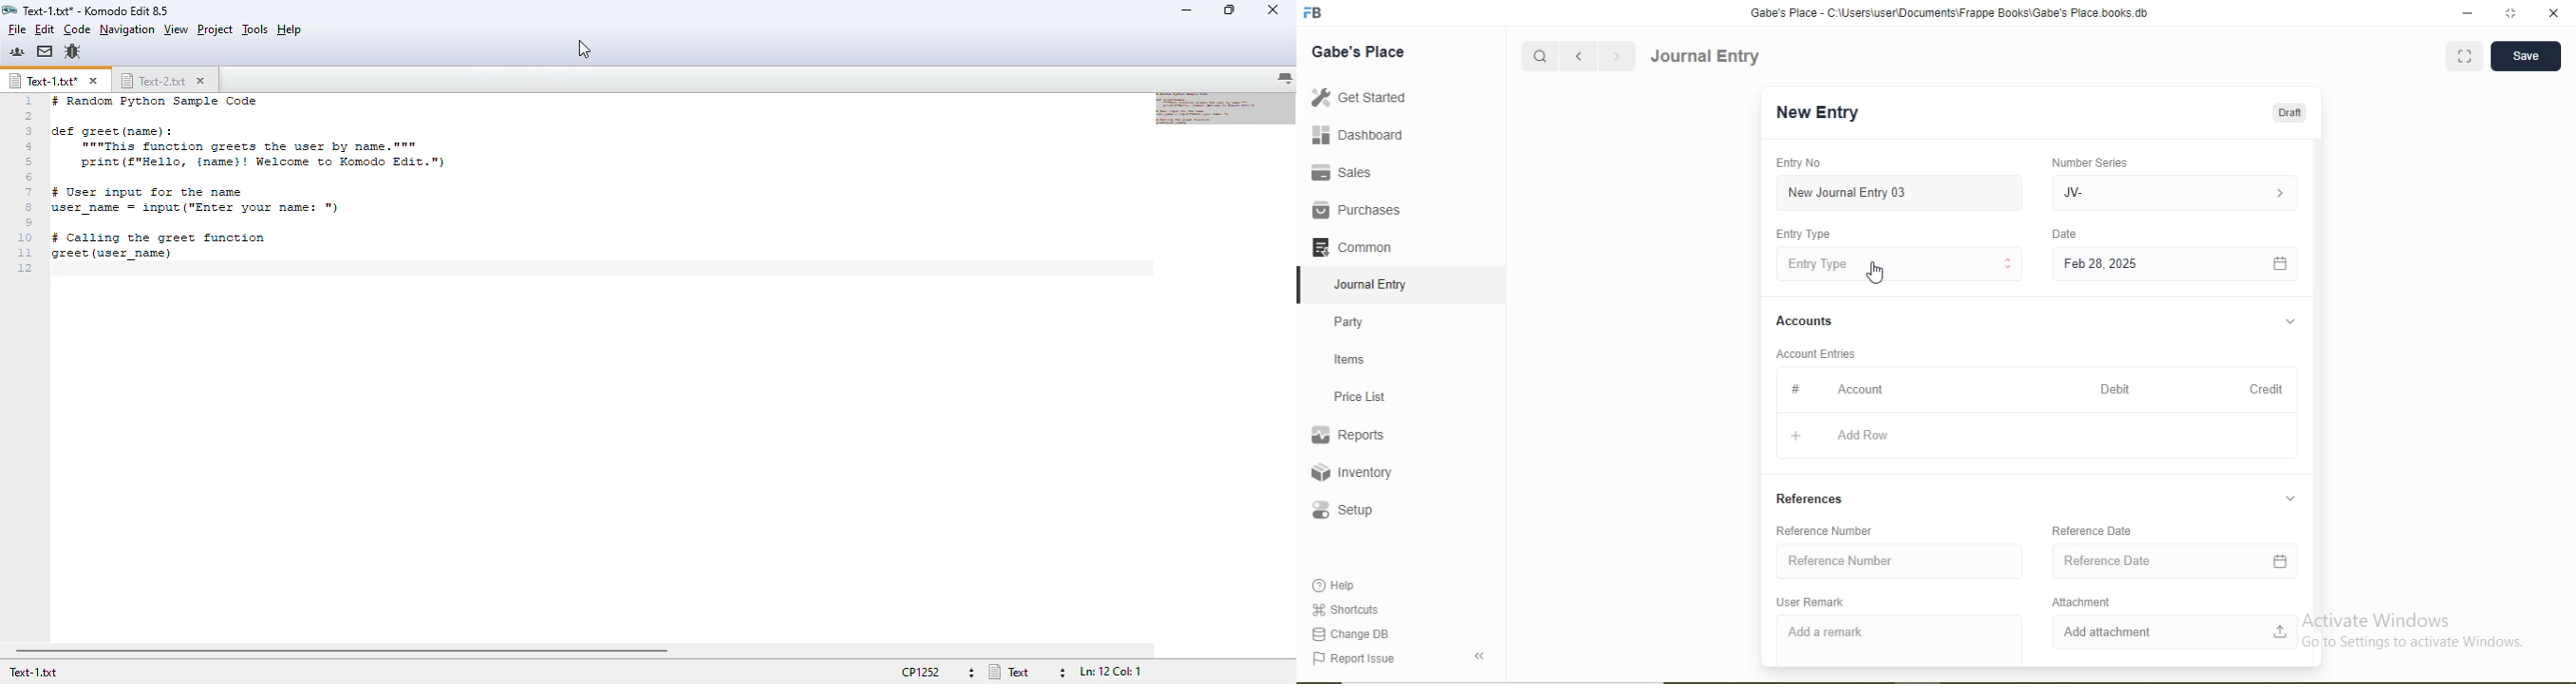 Image resolution: width=2576 pixels, height=700 pixels. What do you see at coordinates (1538, 57) in the screenshot?
I see `Search` at bounding box center [1538, 57].